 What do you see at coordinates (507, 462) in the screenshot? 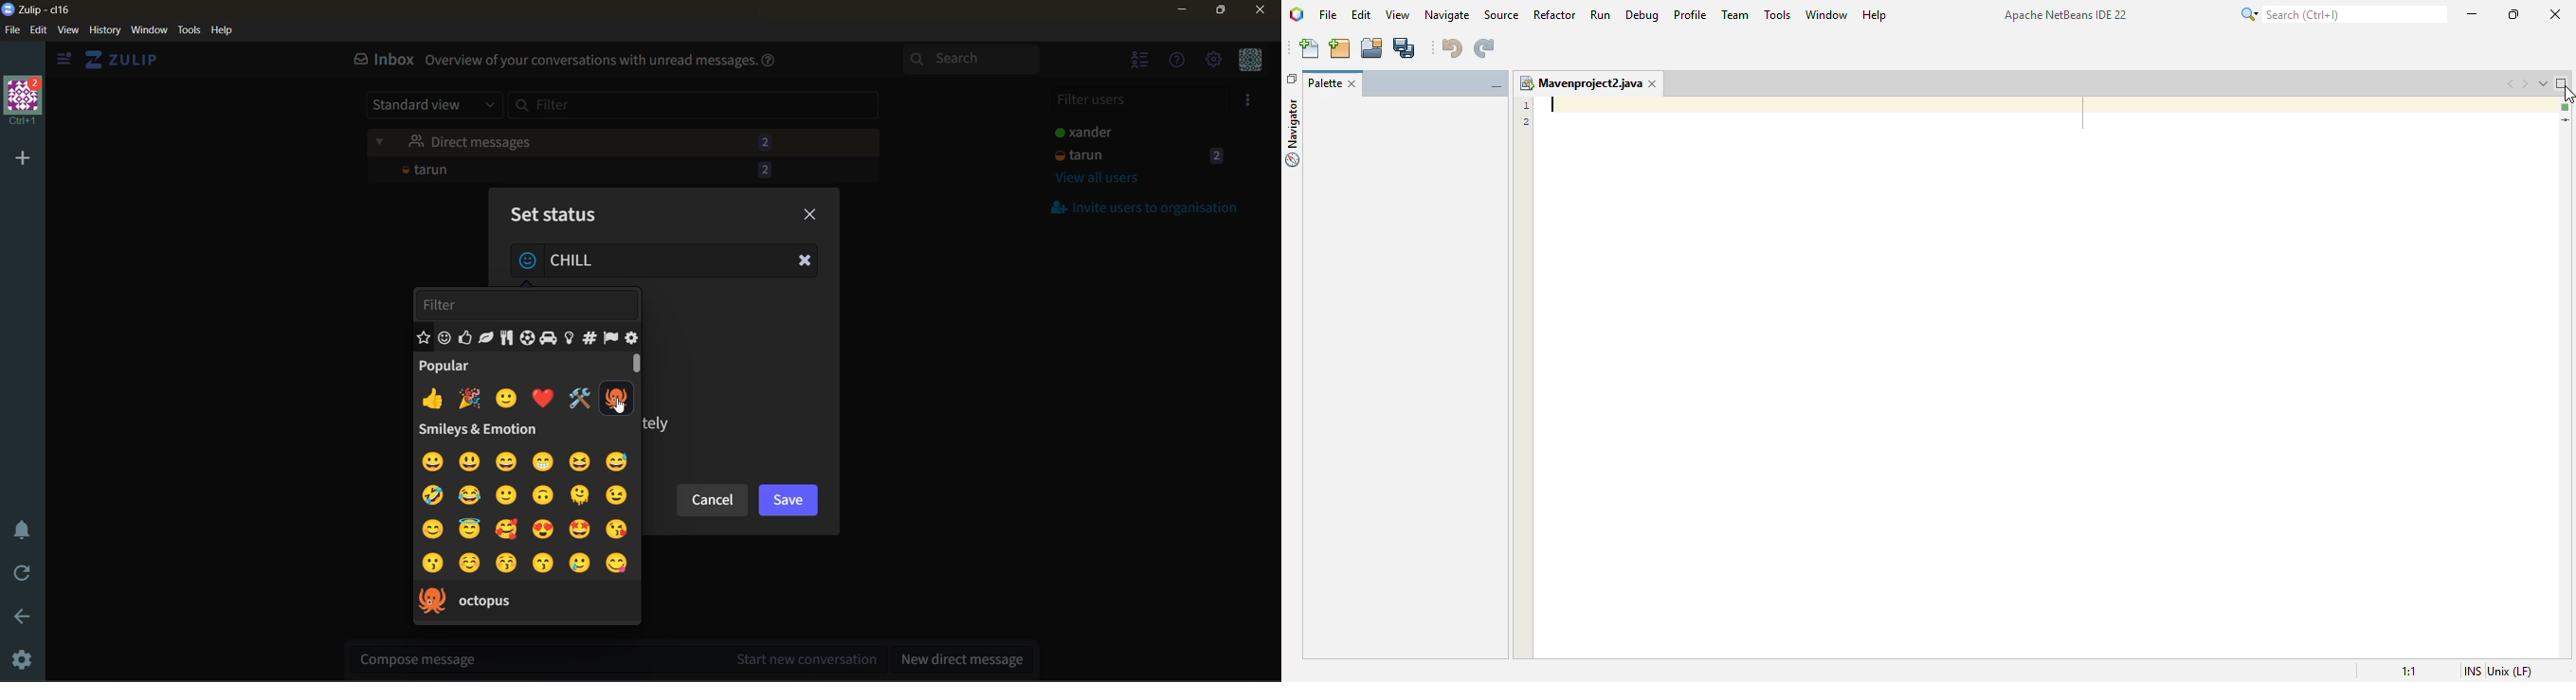
I see `emoji` at bounding box center [507, 462].